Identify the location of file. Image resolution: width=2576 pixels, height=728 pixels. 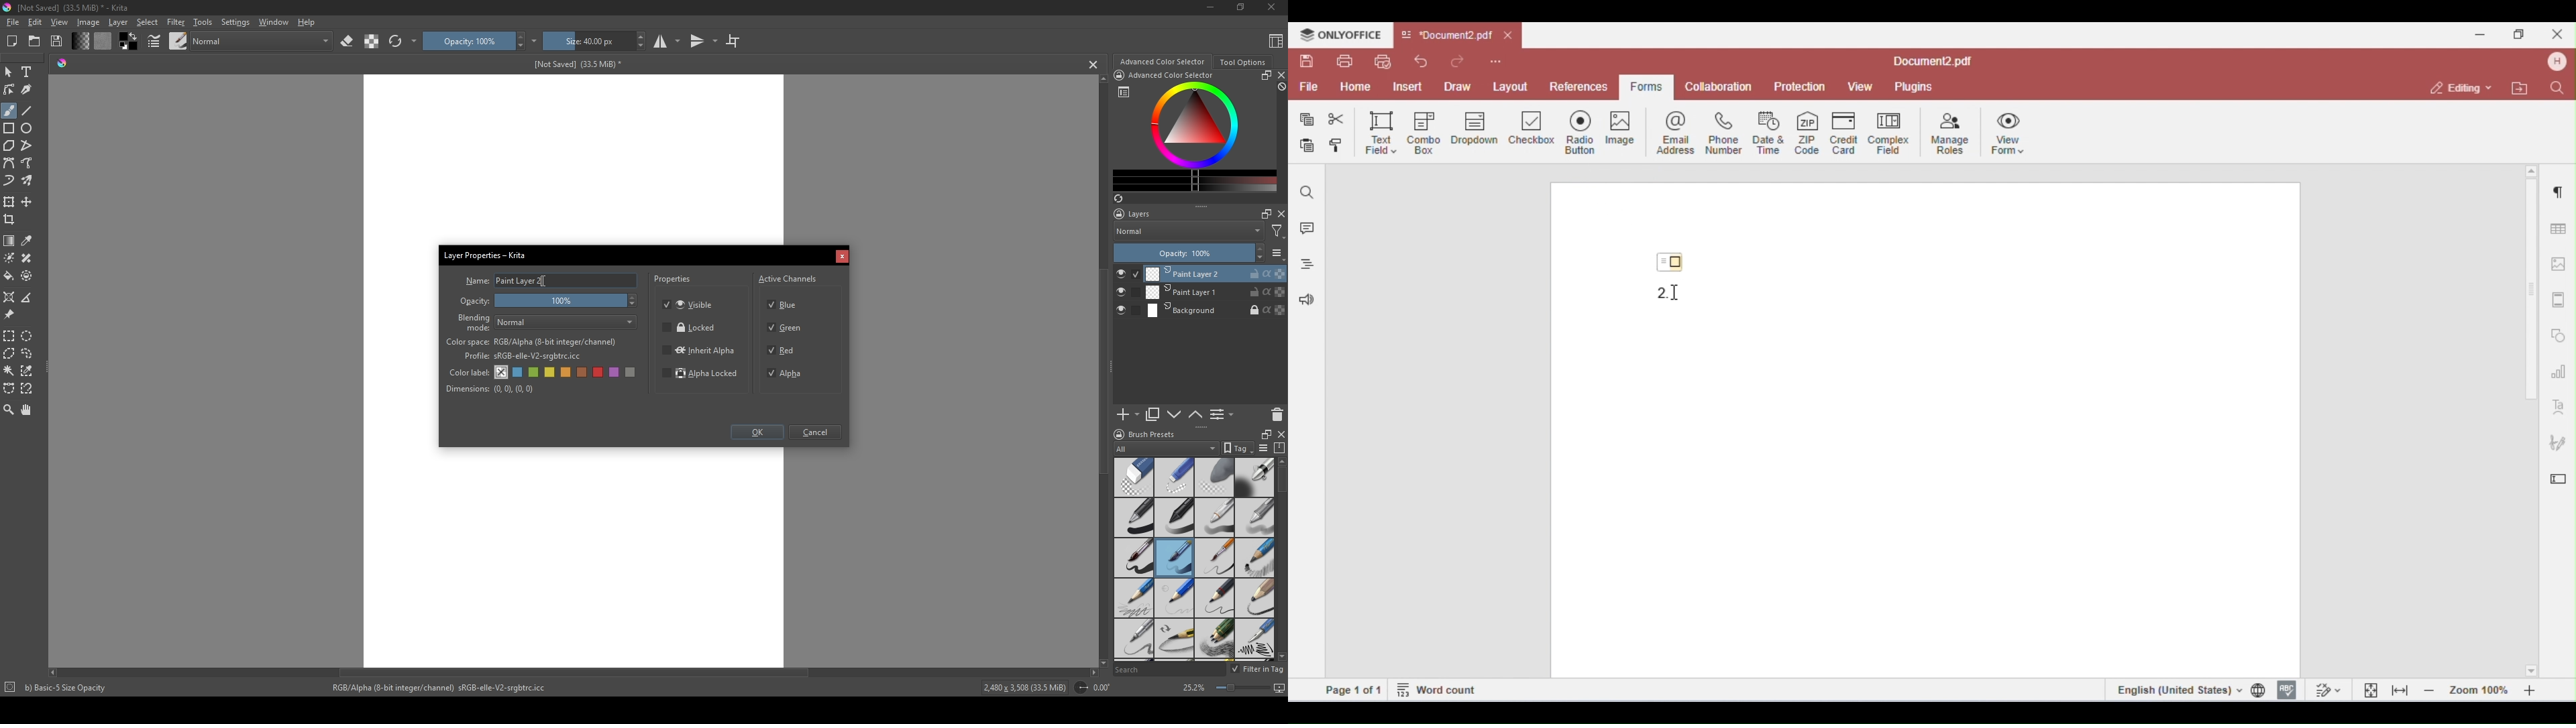
(12, 23).